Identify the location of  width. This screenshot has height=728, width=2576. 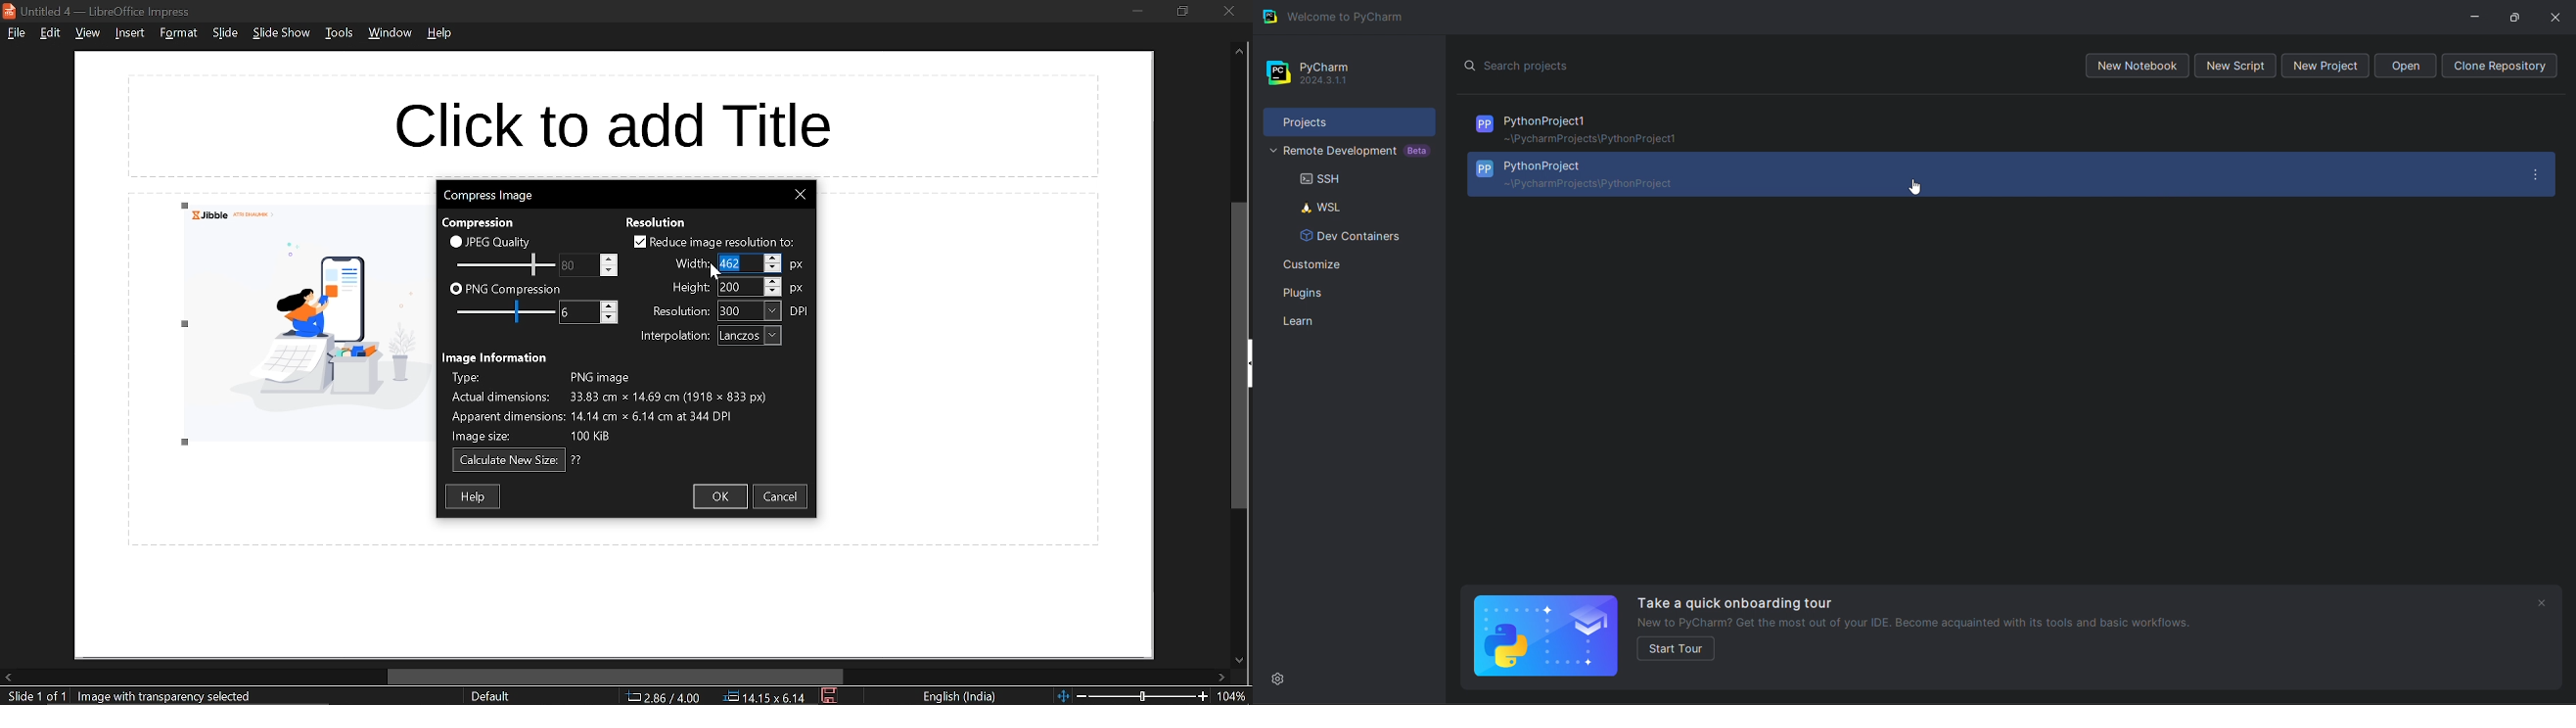
(738, 263).